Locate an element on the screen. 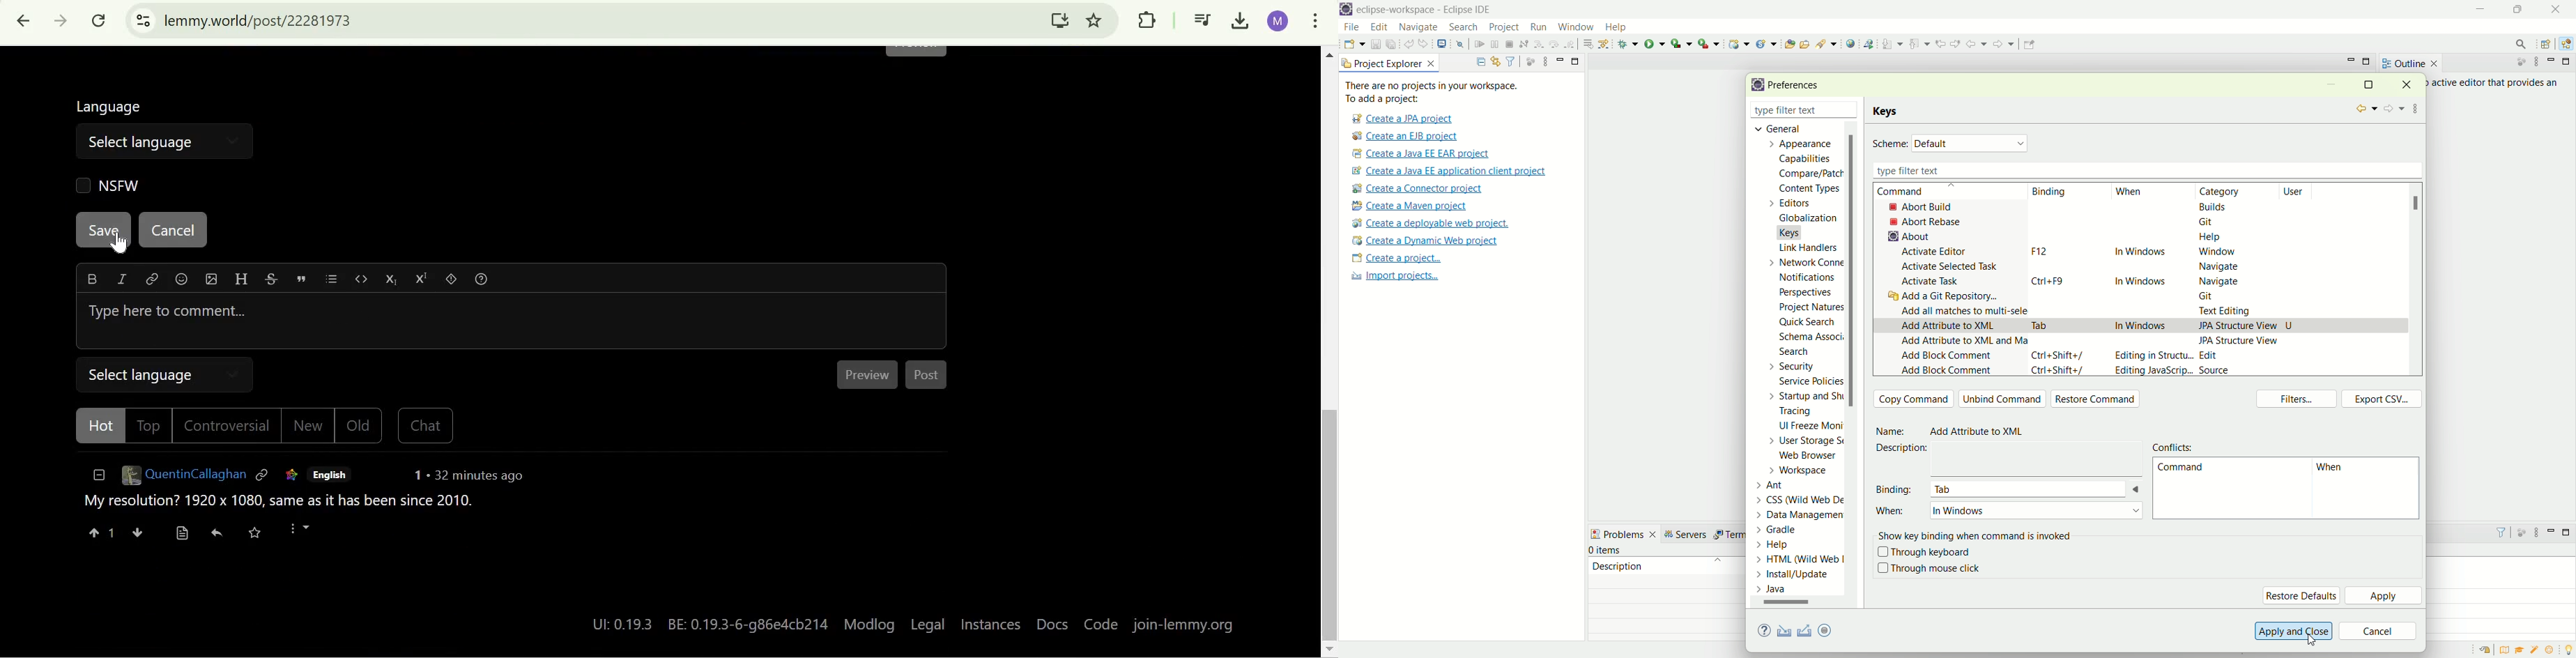 The width and height of the screenshot is (2576, 672). In Windows is located at coordinates (2035, 511).